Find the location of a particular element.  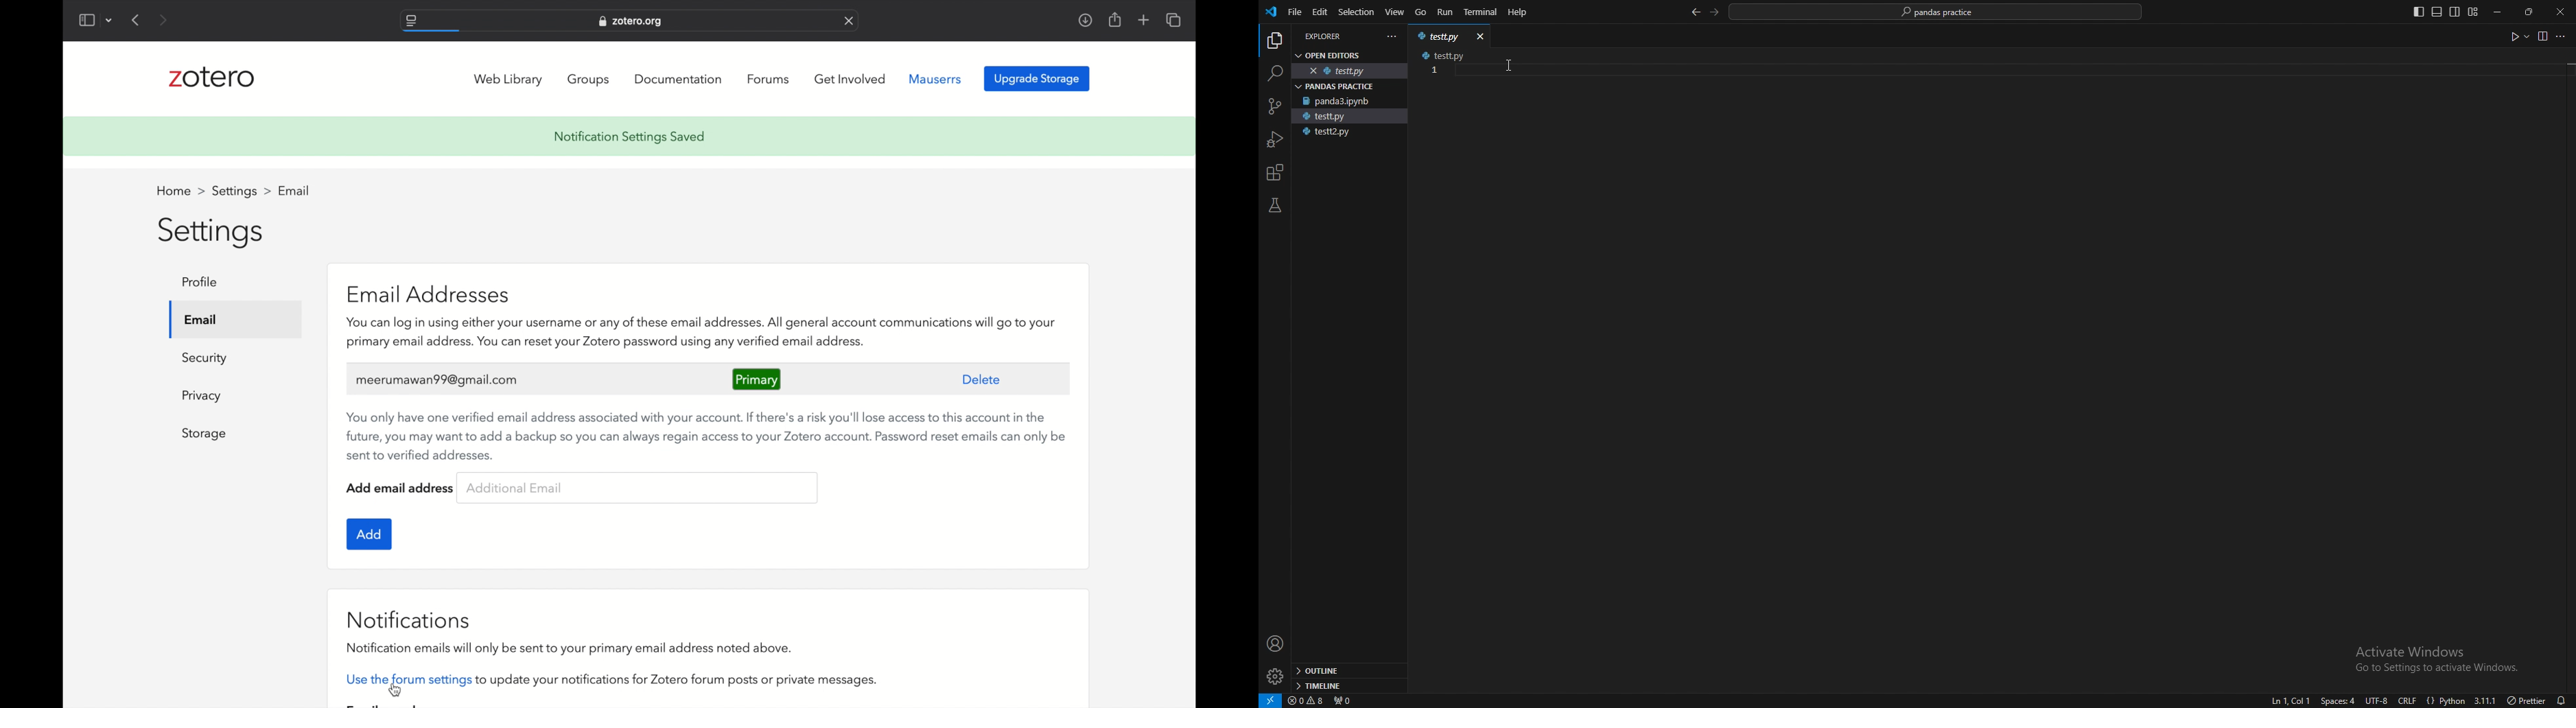

new tab is located at coordinates (1144, 20).